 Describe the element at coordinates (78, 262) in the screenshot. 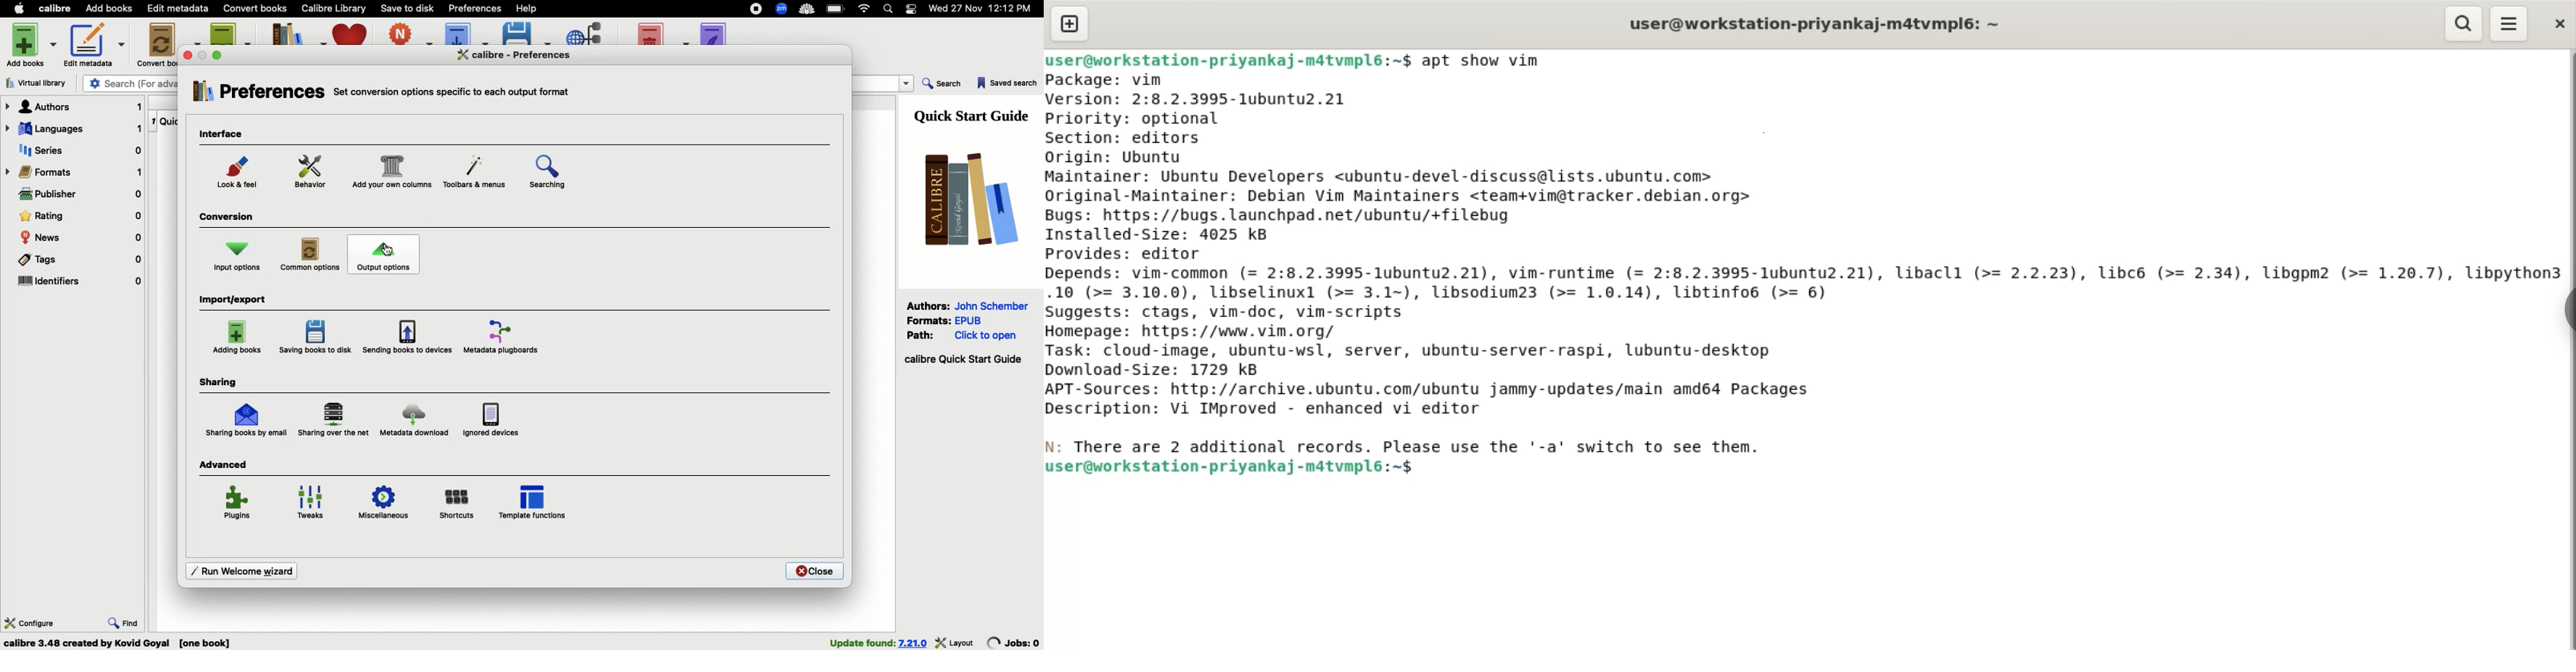

I see `Tags` at that location.